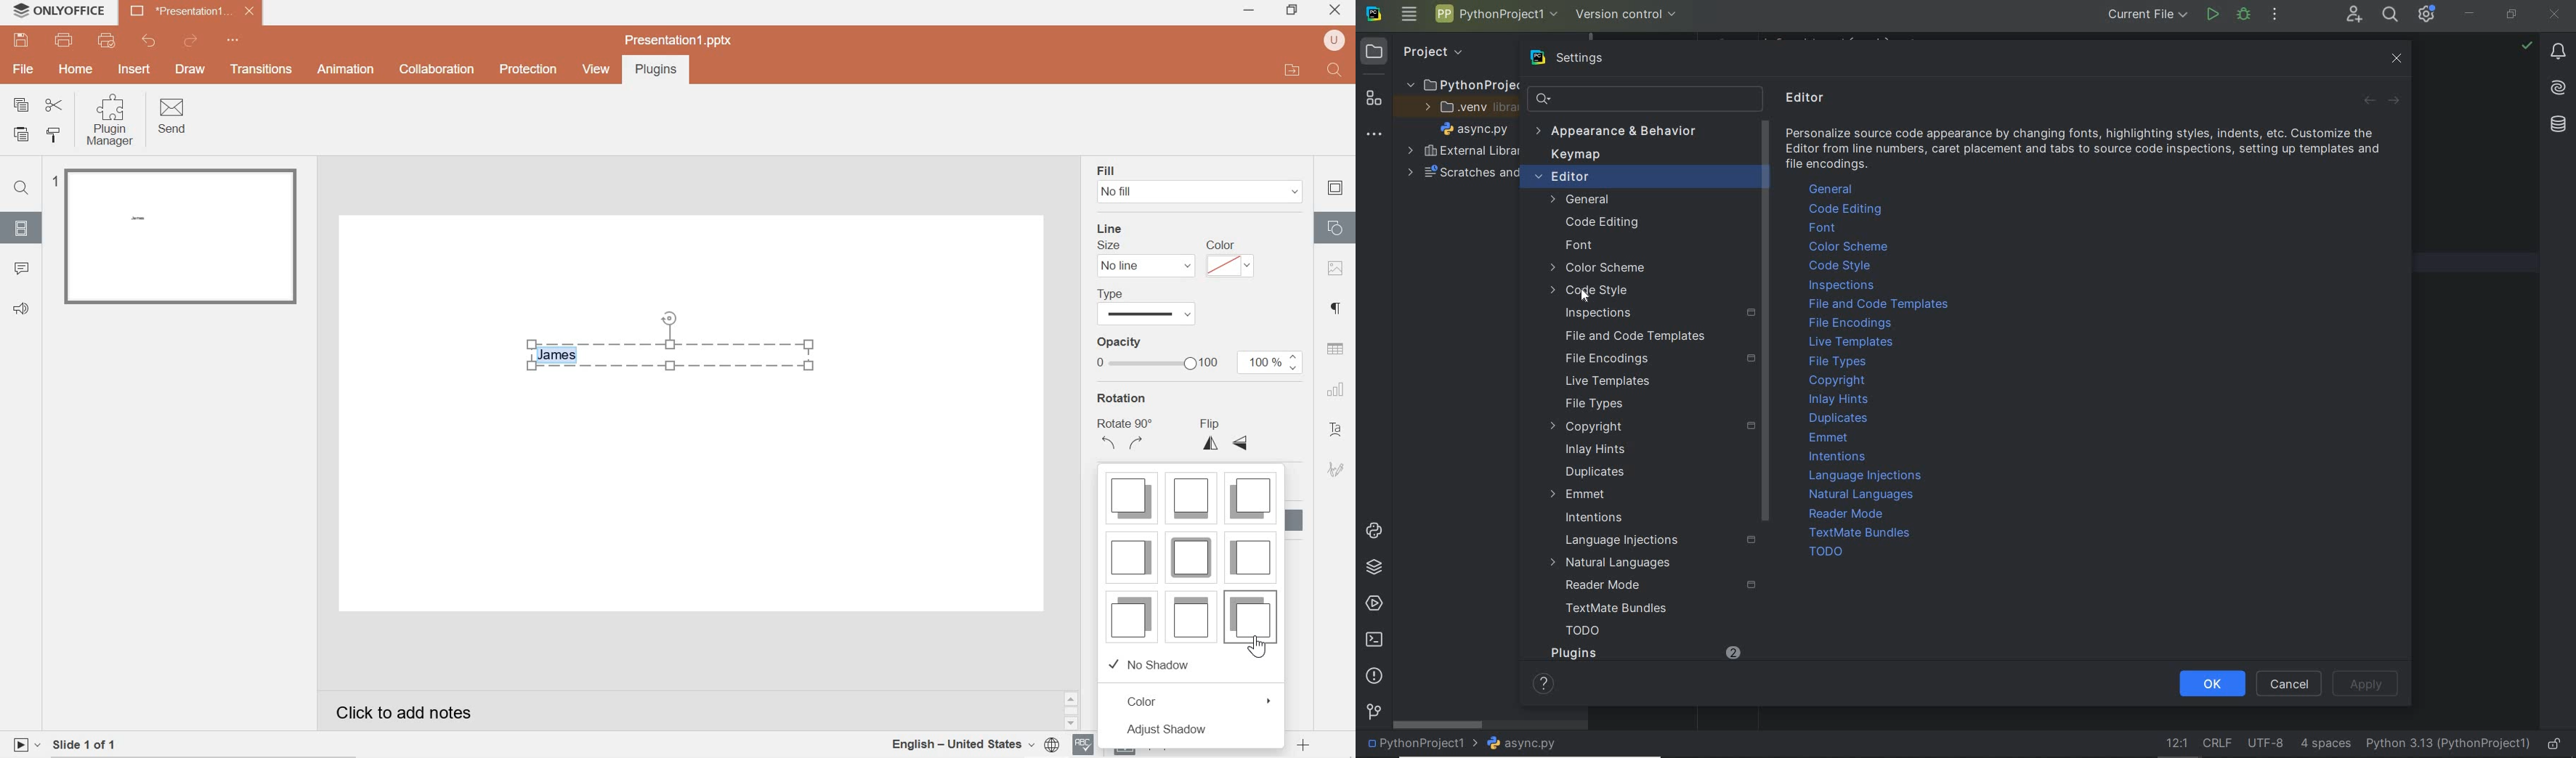  I want to click on file encoding, so click(2266, 743).